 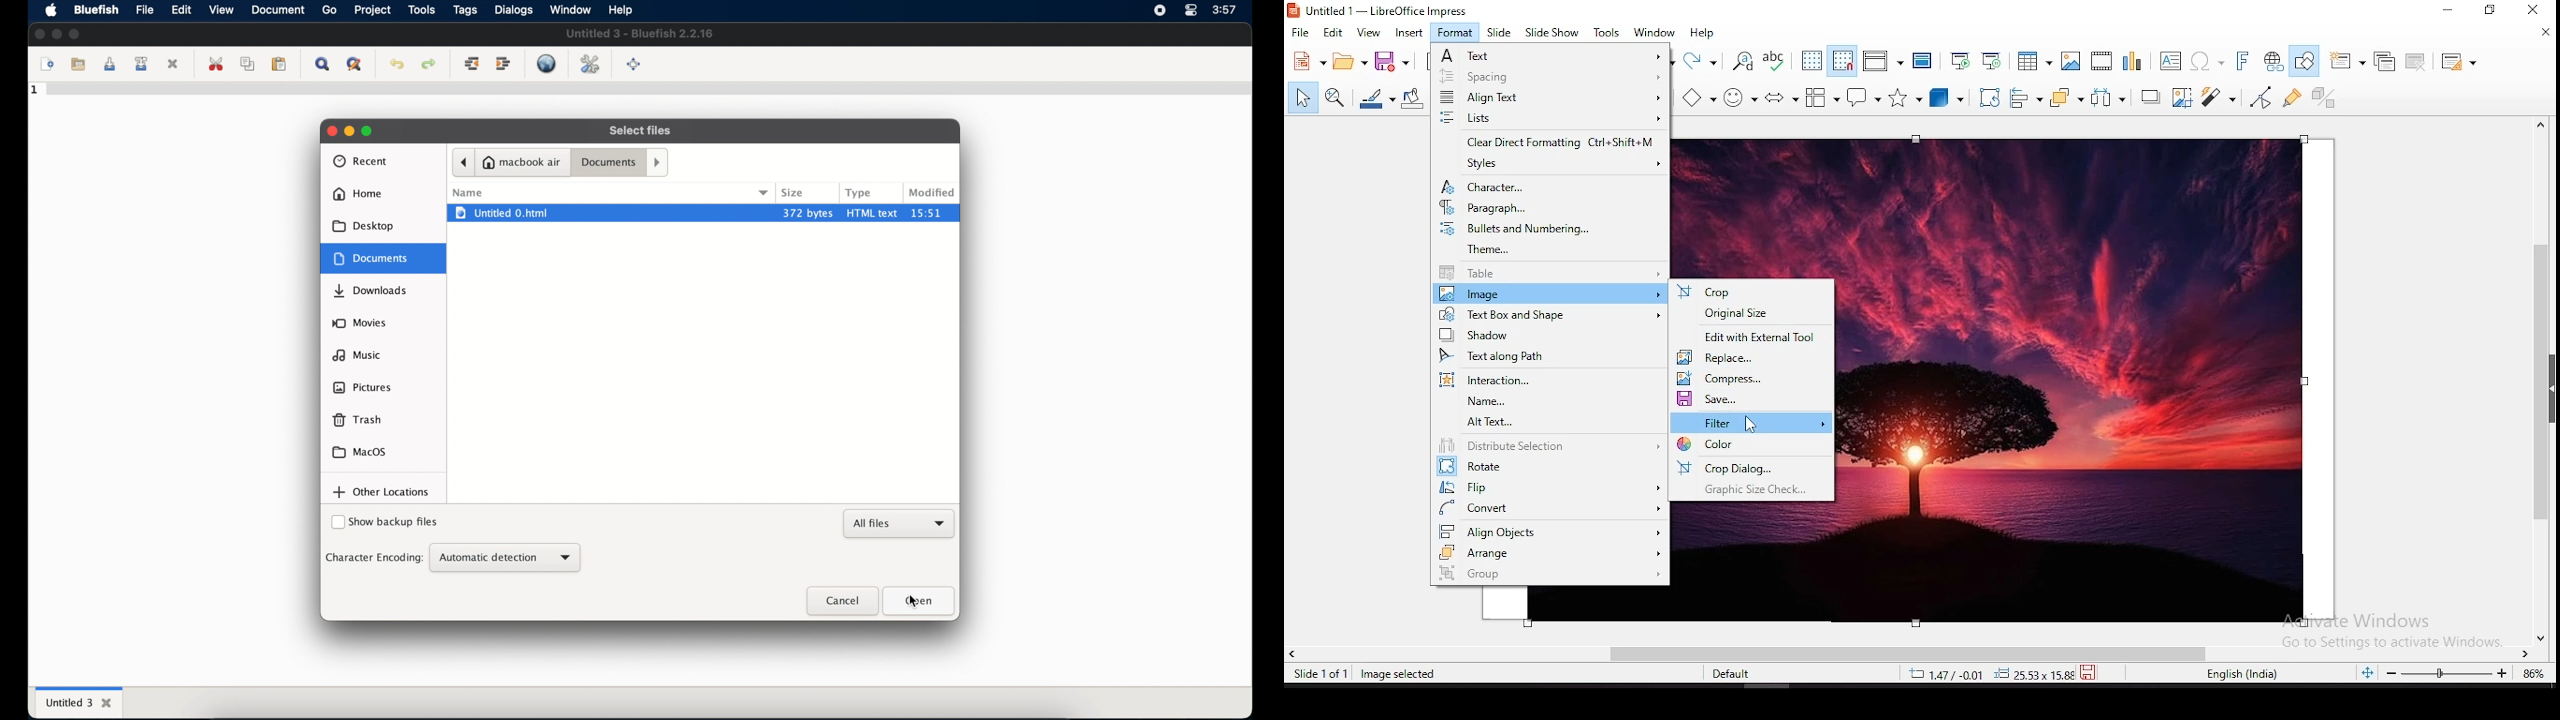 I want to click on original size, so click(x=1755, y=316).